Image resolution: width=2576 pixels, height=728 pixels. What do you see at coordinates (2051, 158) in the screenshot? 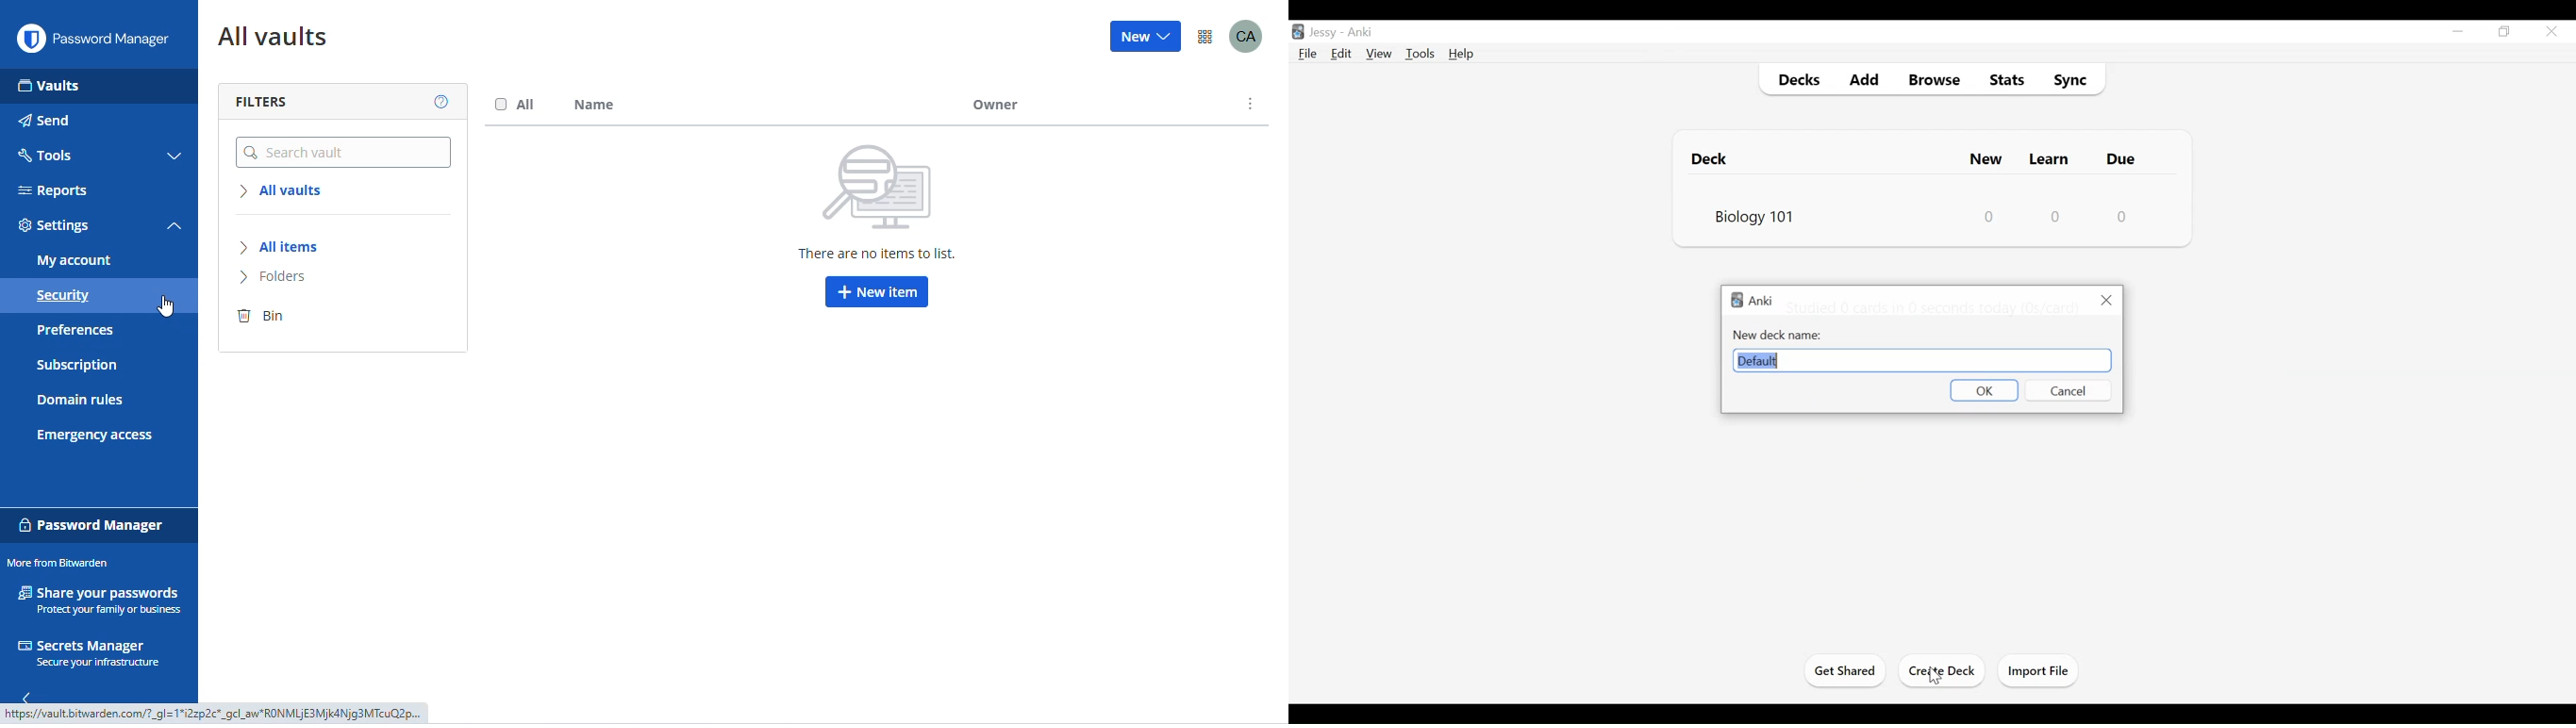
I see `Learn Cards` at bounding box center [2051, 158].